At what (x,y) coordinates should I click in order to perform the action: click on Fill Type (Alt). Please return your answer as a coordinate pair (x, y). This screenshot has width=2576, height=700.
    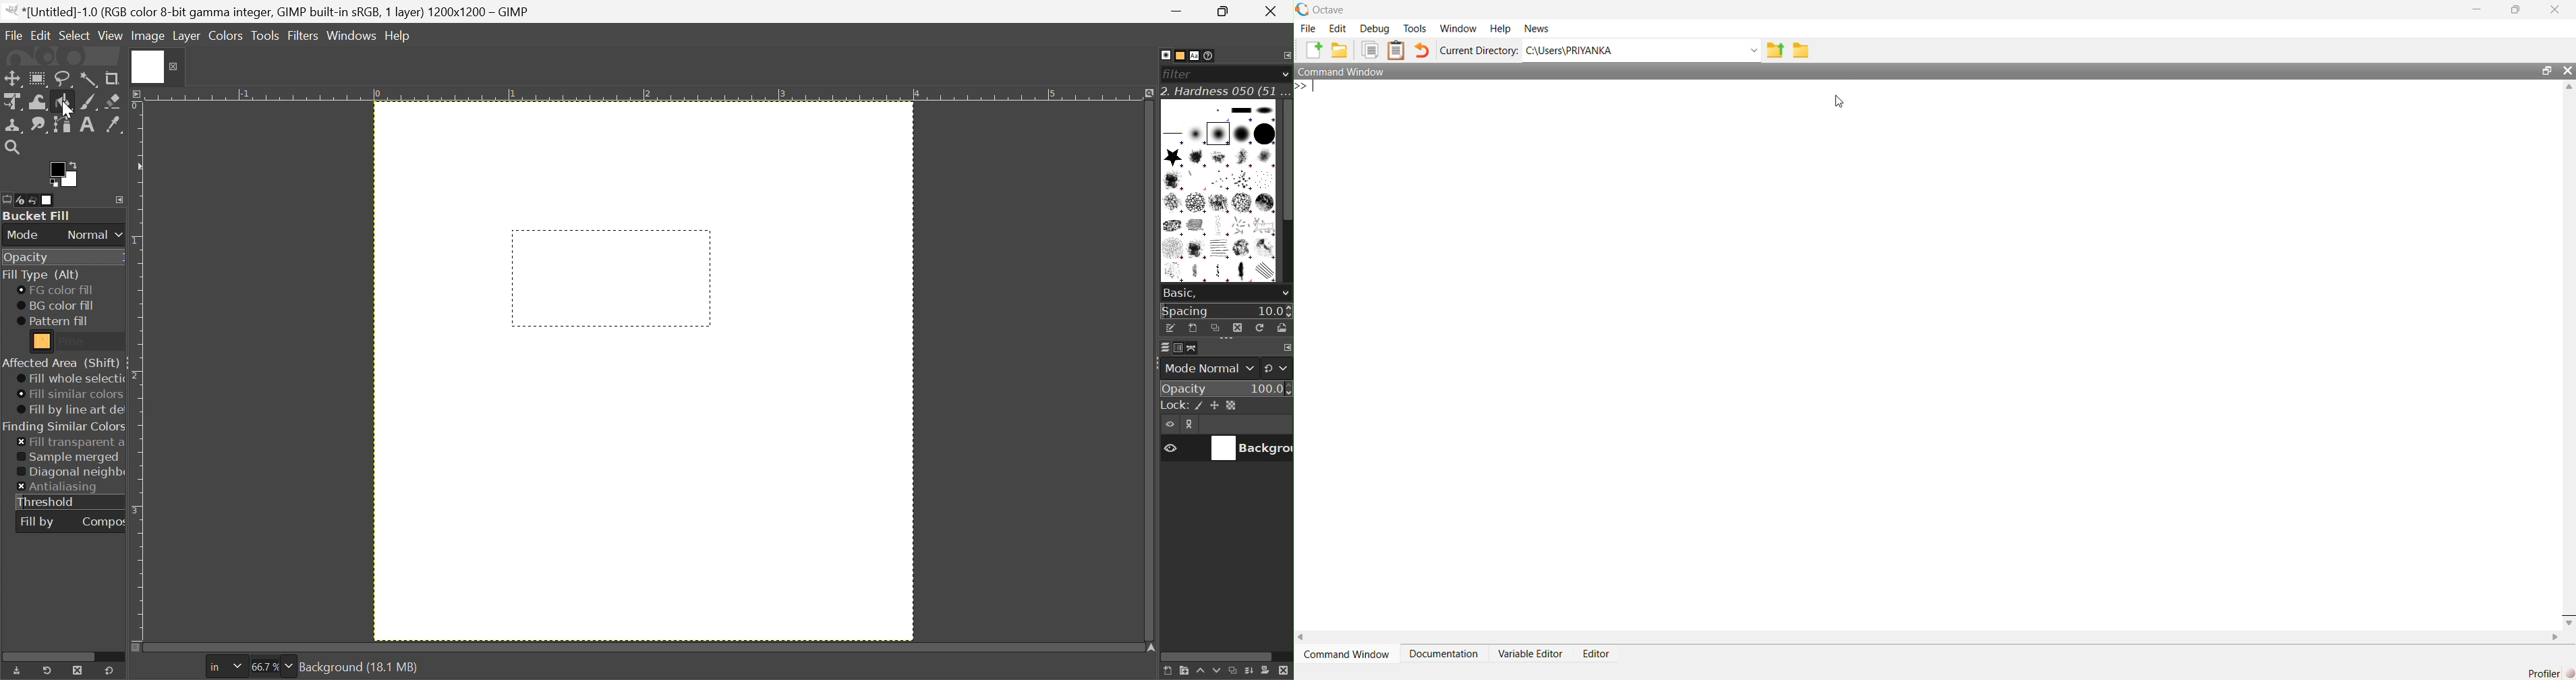
    Looking at the image, I should click on (40, 275).